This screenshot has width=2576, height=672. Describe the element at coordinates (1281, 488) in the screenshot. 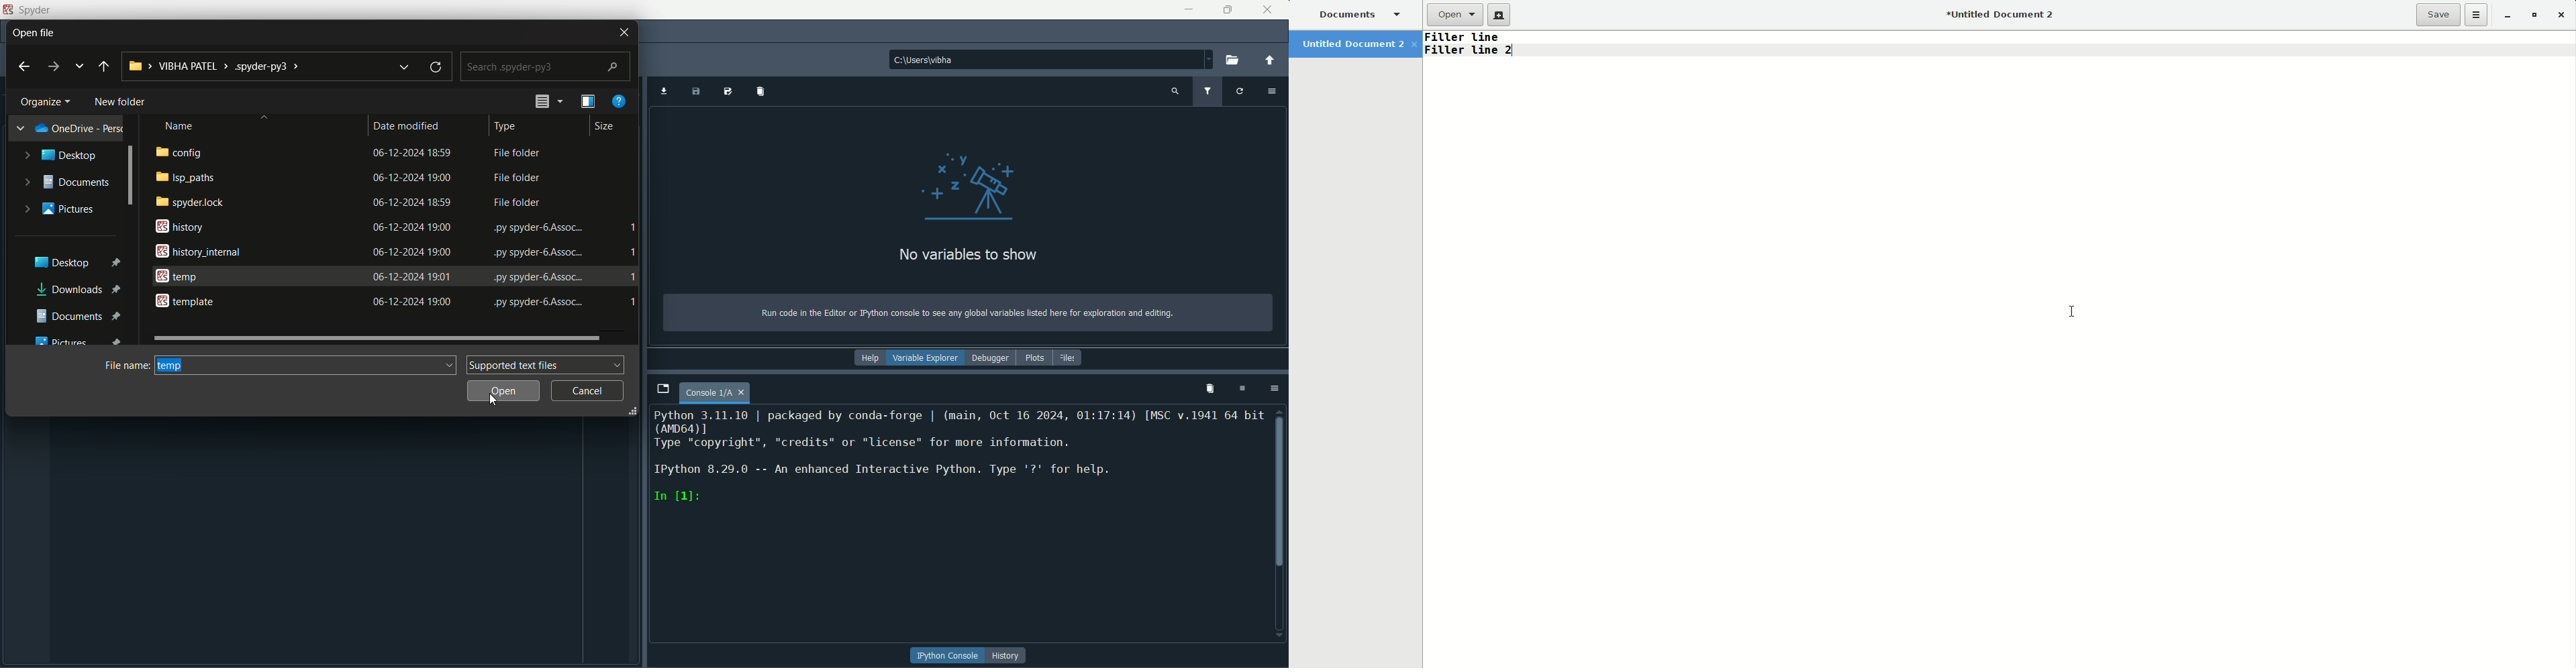

I see `scroll bar` at that location.